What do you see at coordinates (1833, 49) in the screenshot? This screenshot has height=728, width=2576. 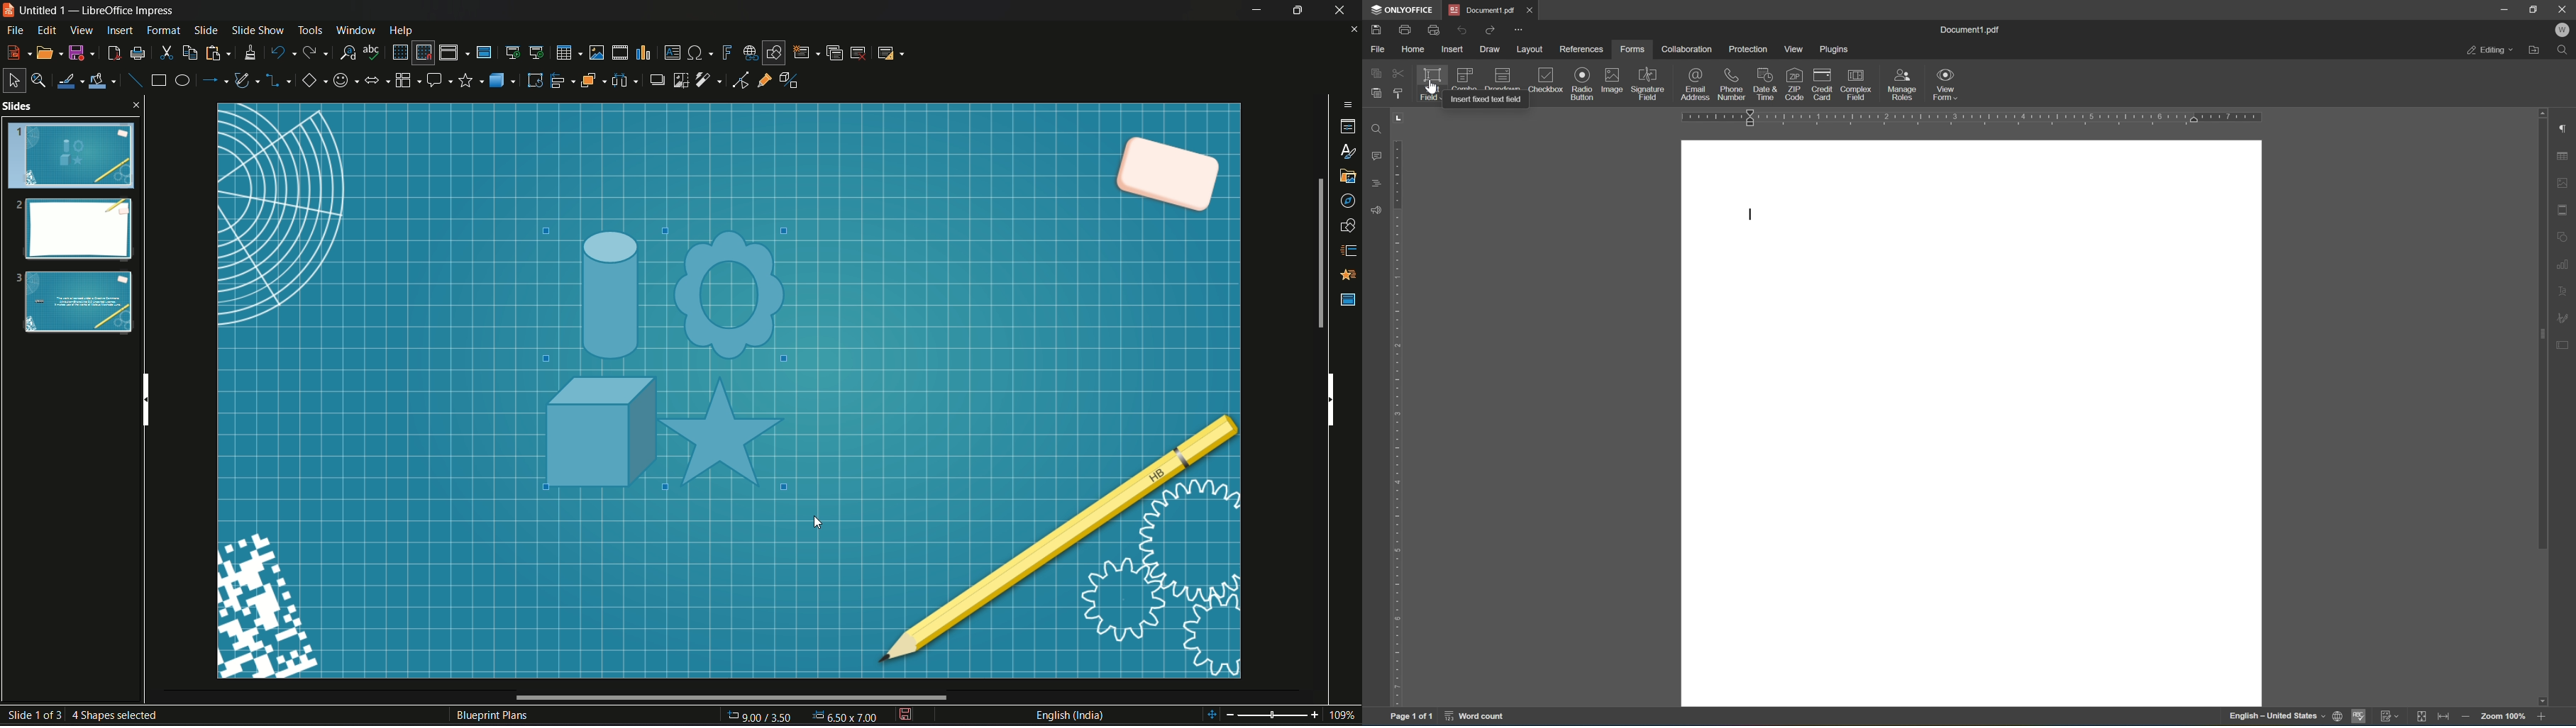 I see `plugins` at bounding box center [1833, 49].